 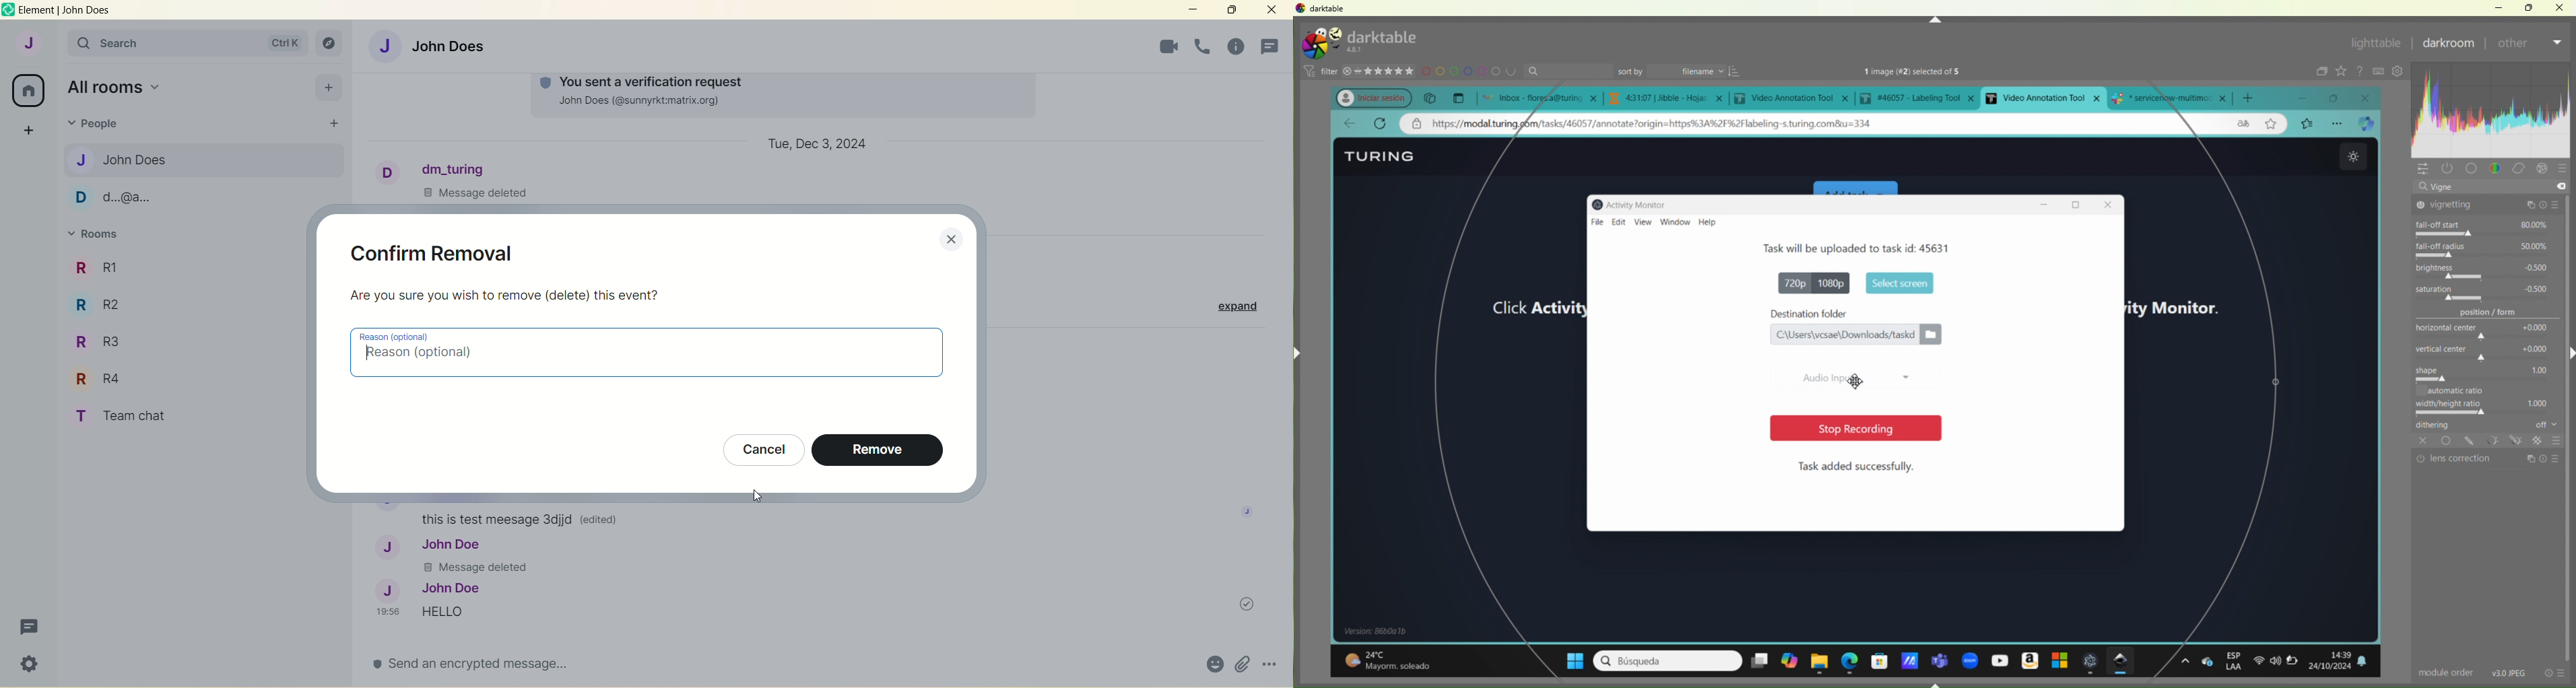 What do you see at coordinates (1669, 98) in the screenshot?
I see `tab` at bounding box center [1669, 98].